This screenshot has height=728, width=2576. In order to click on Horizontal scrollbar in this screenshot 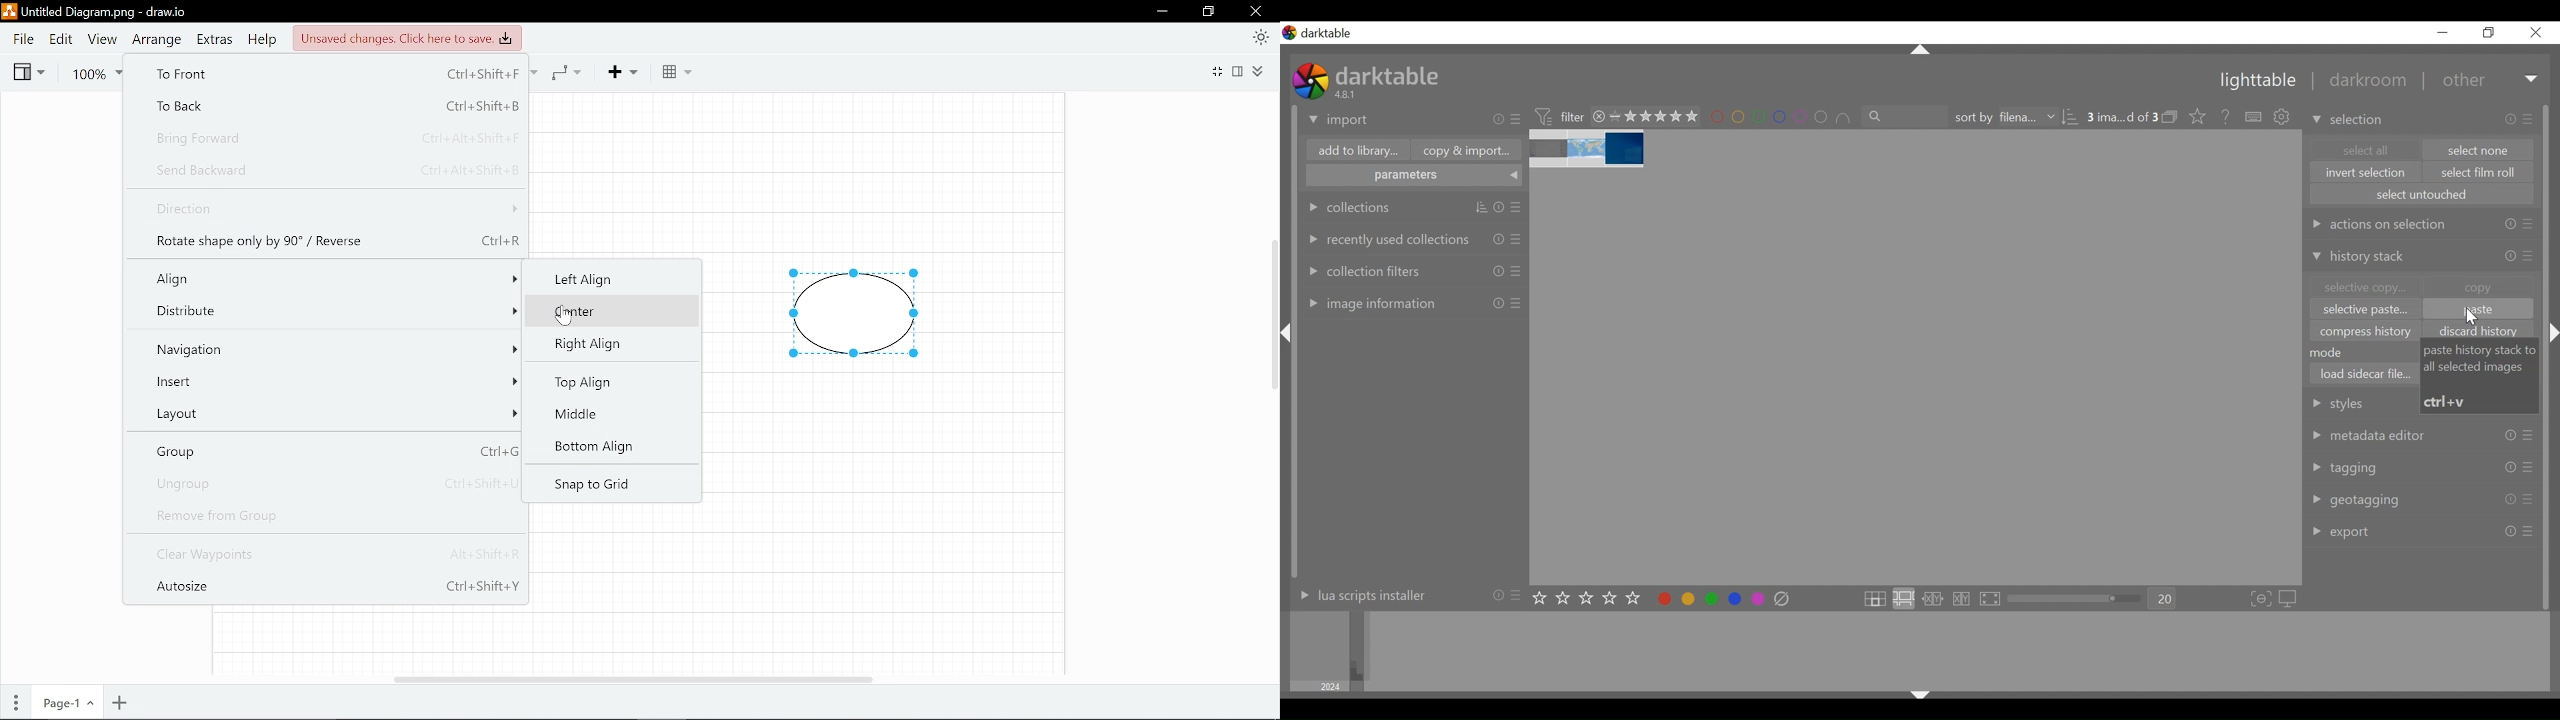, I will do `click(634, 679)`.